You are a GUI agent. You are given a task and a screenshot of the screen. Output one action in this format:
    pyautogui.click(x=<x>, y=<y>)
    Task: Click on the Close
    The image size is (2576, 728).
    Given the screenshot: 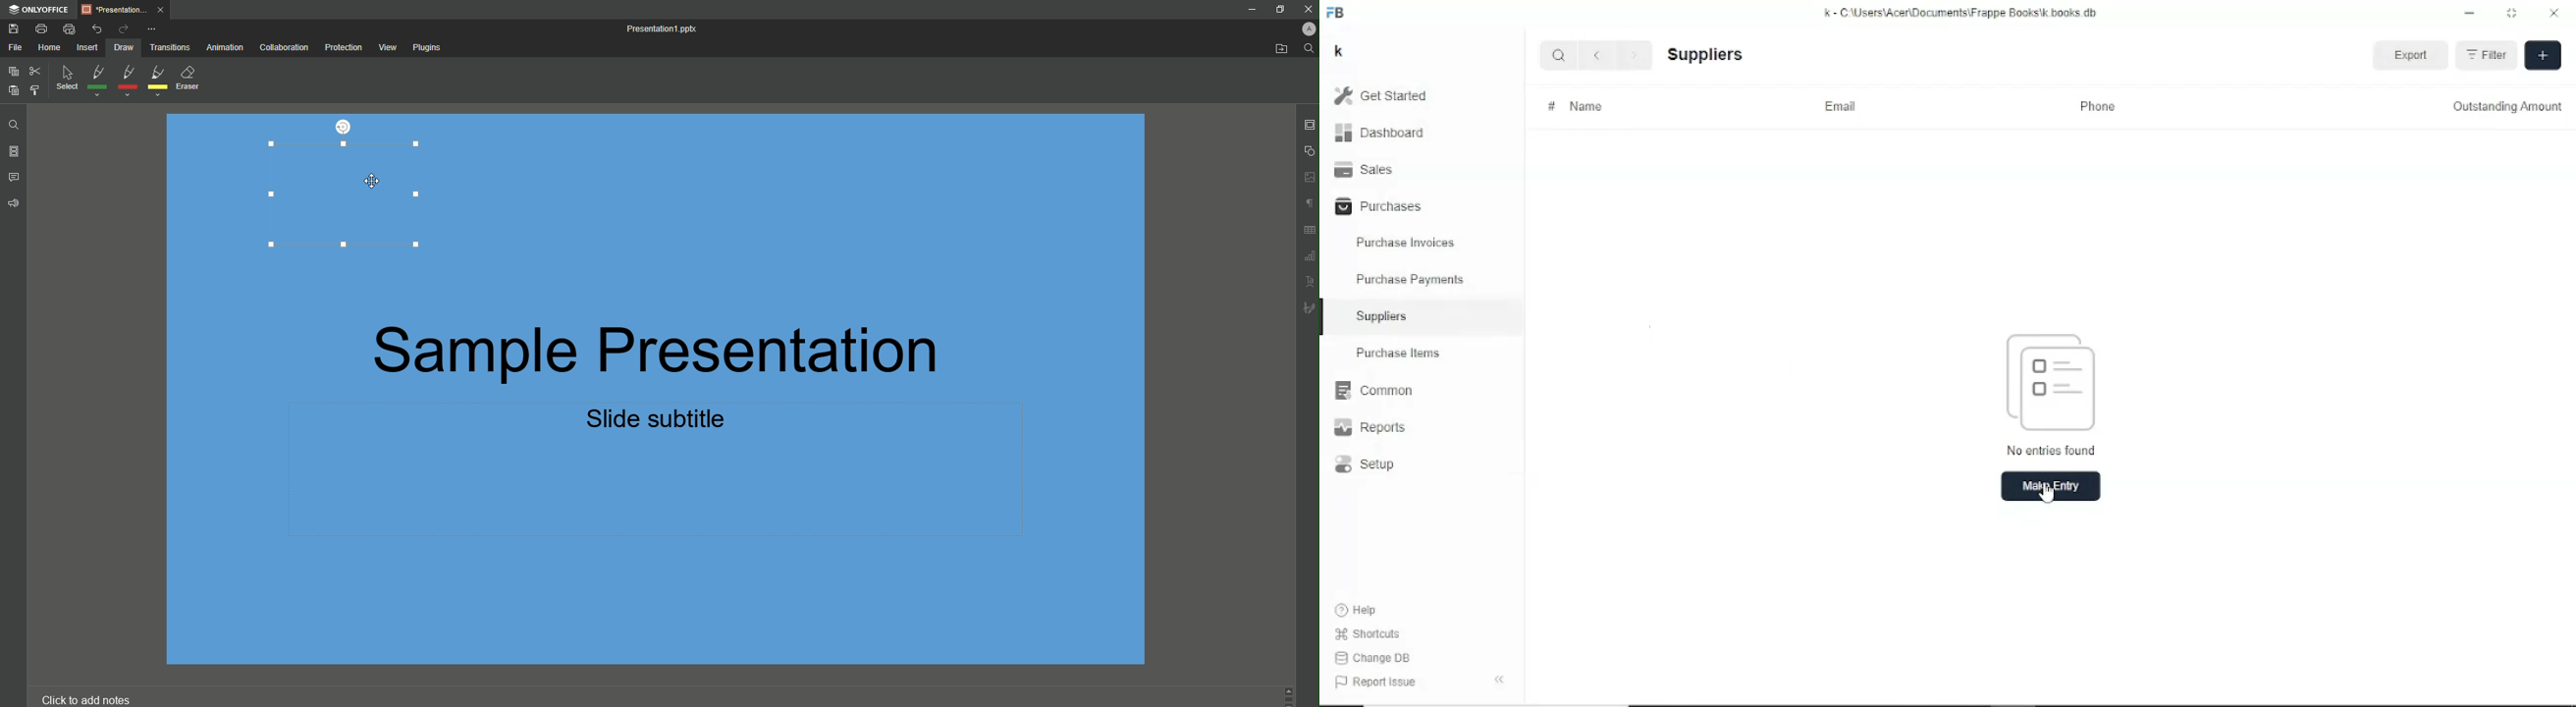 What is the action you would take?
    pyautogui.click(x=2553, y=13)
    